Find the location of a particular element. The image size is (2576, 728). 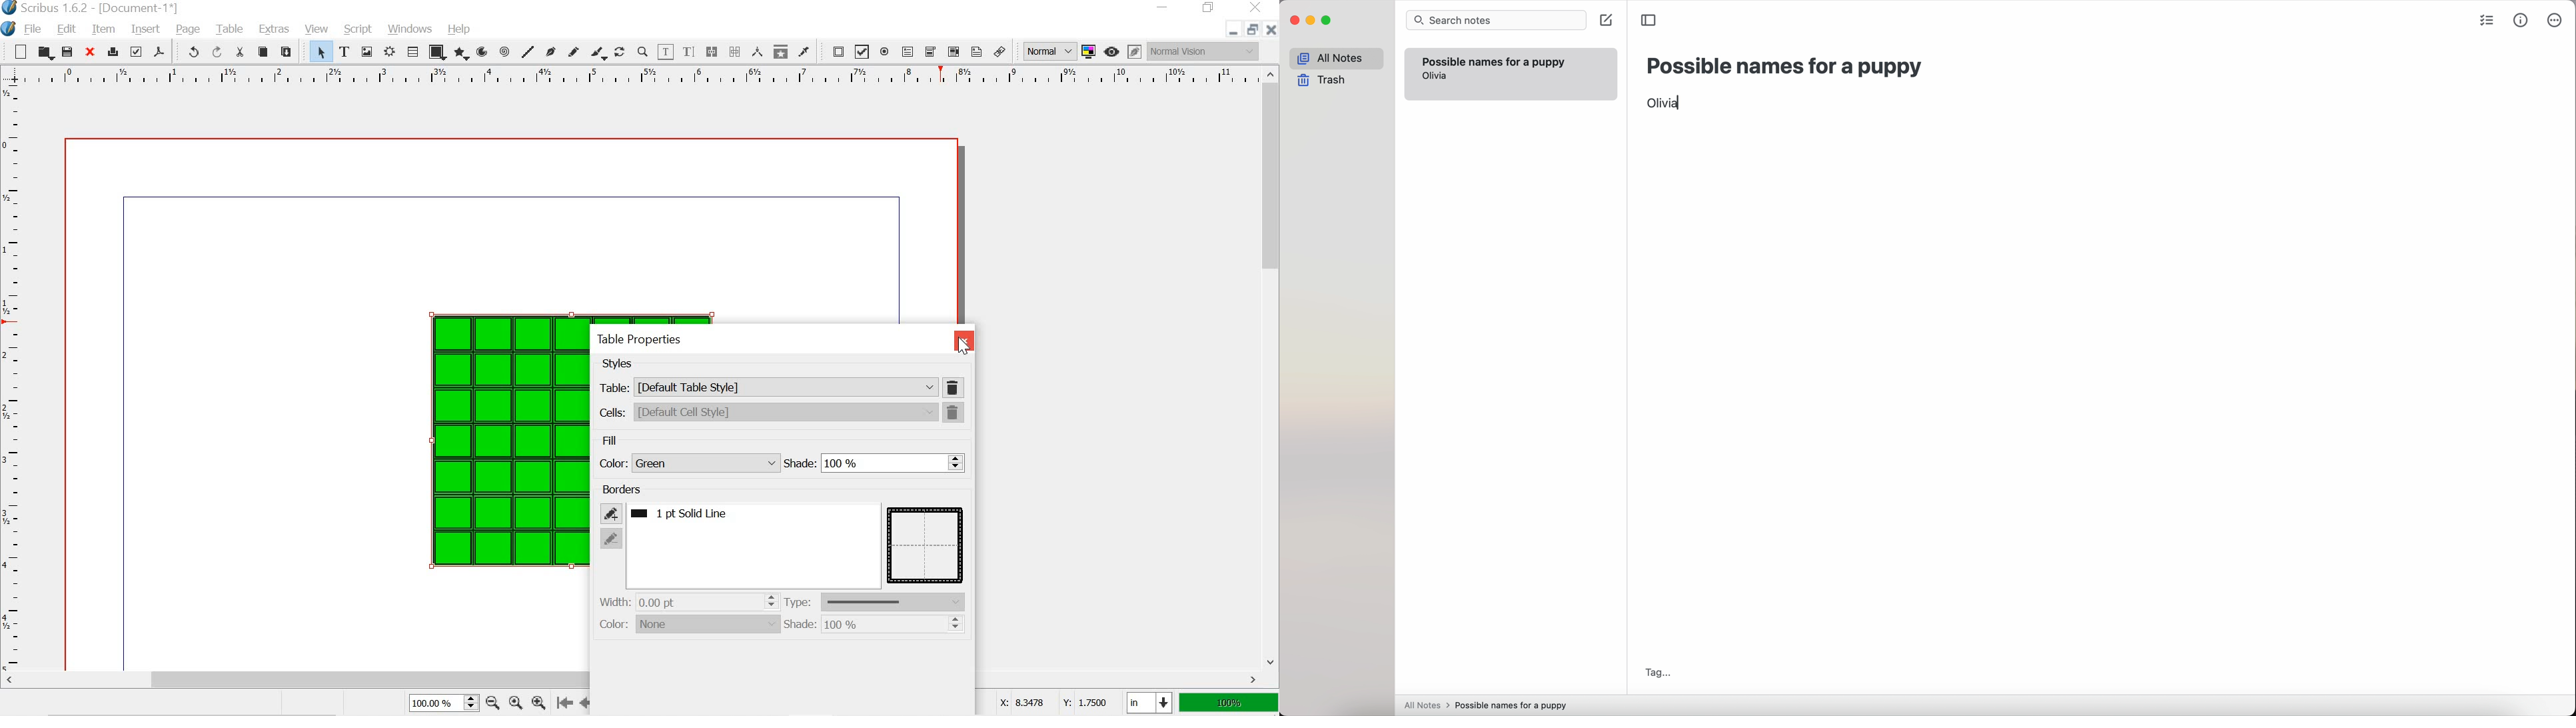

search bar is located at coordinates (1496, 21).